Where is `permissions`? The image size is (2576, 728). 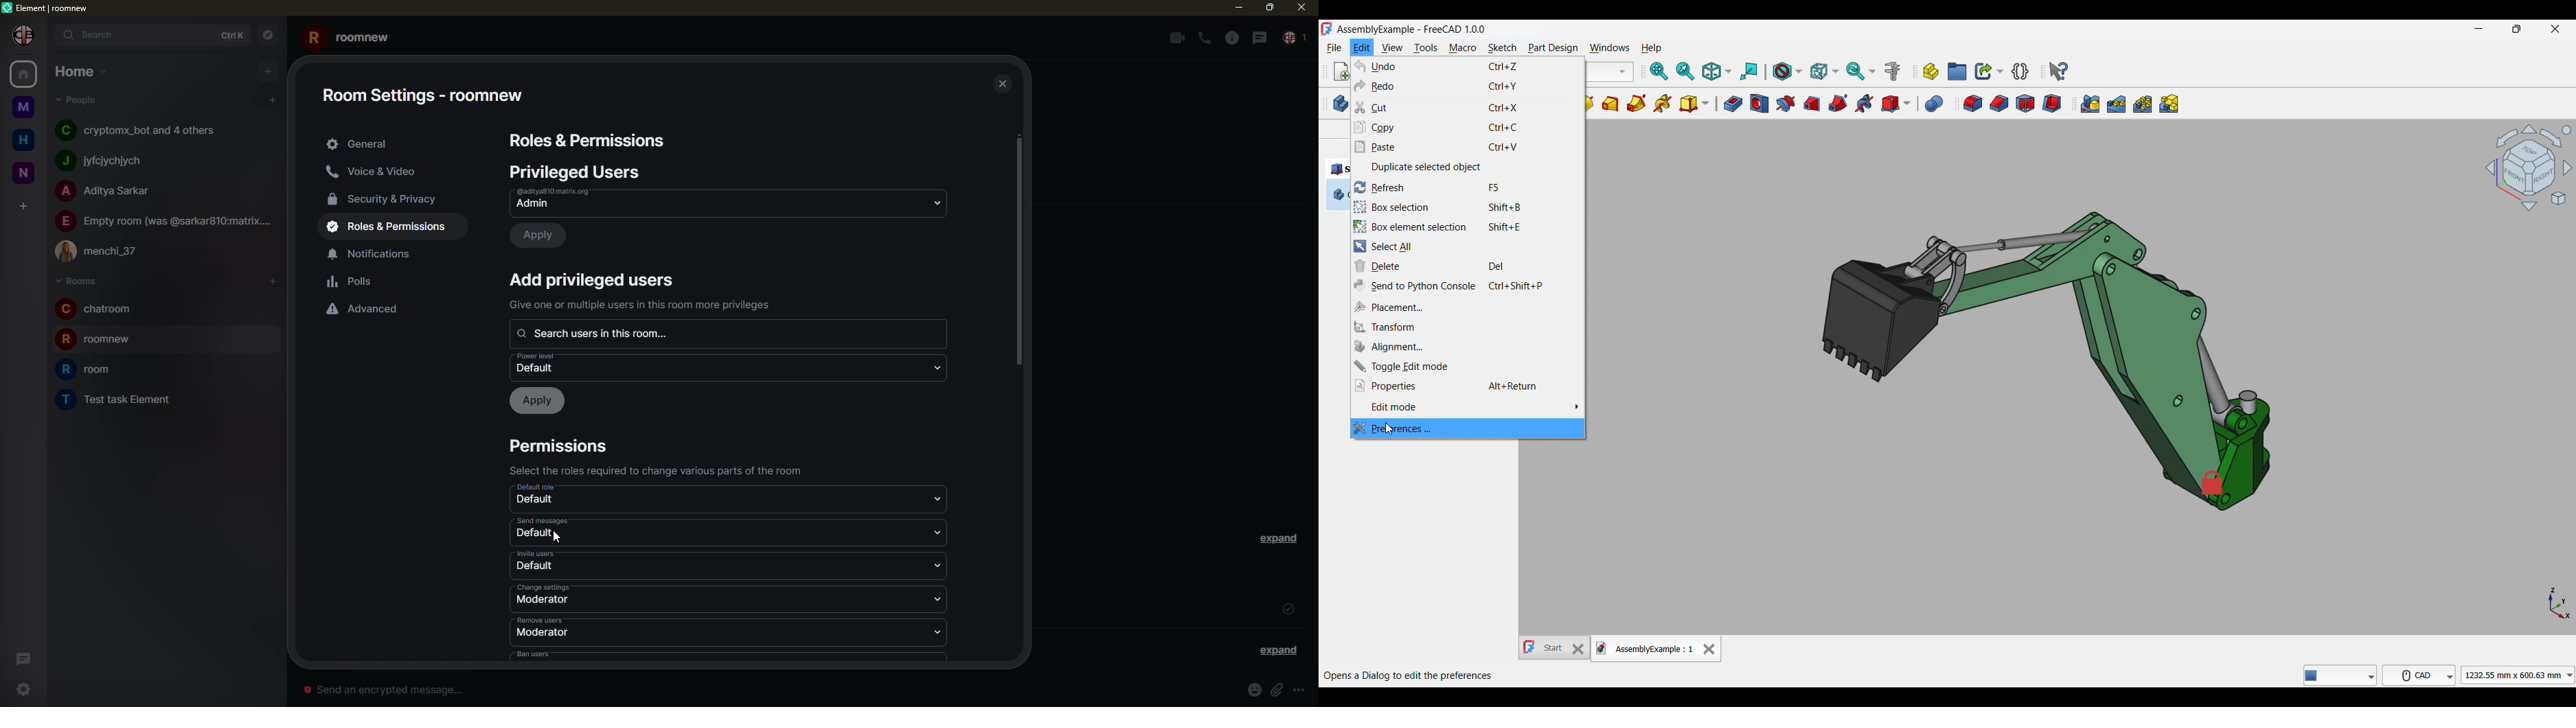
permissions is located at coordinates (562, 446).